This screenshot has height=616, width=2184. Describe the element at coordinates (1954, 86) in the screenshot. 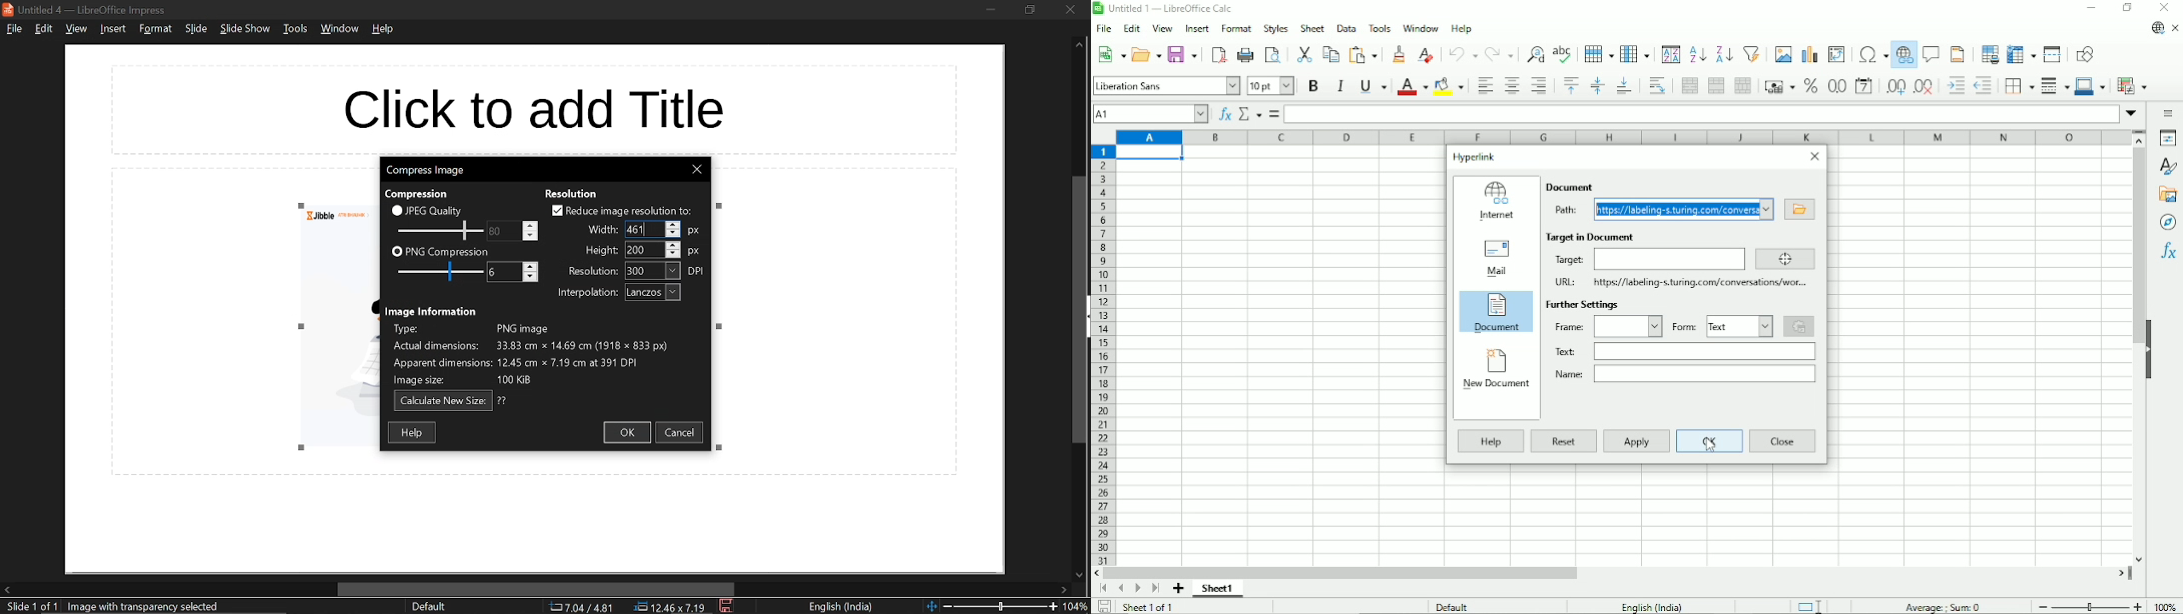

I see `Increase indent` at that location.